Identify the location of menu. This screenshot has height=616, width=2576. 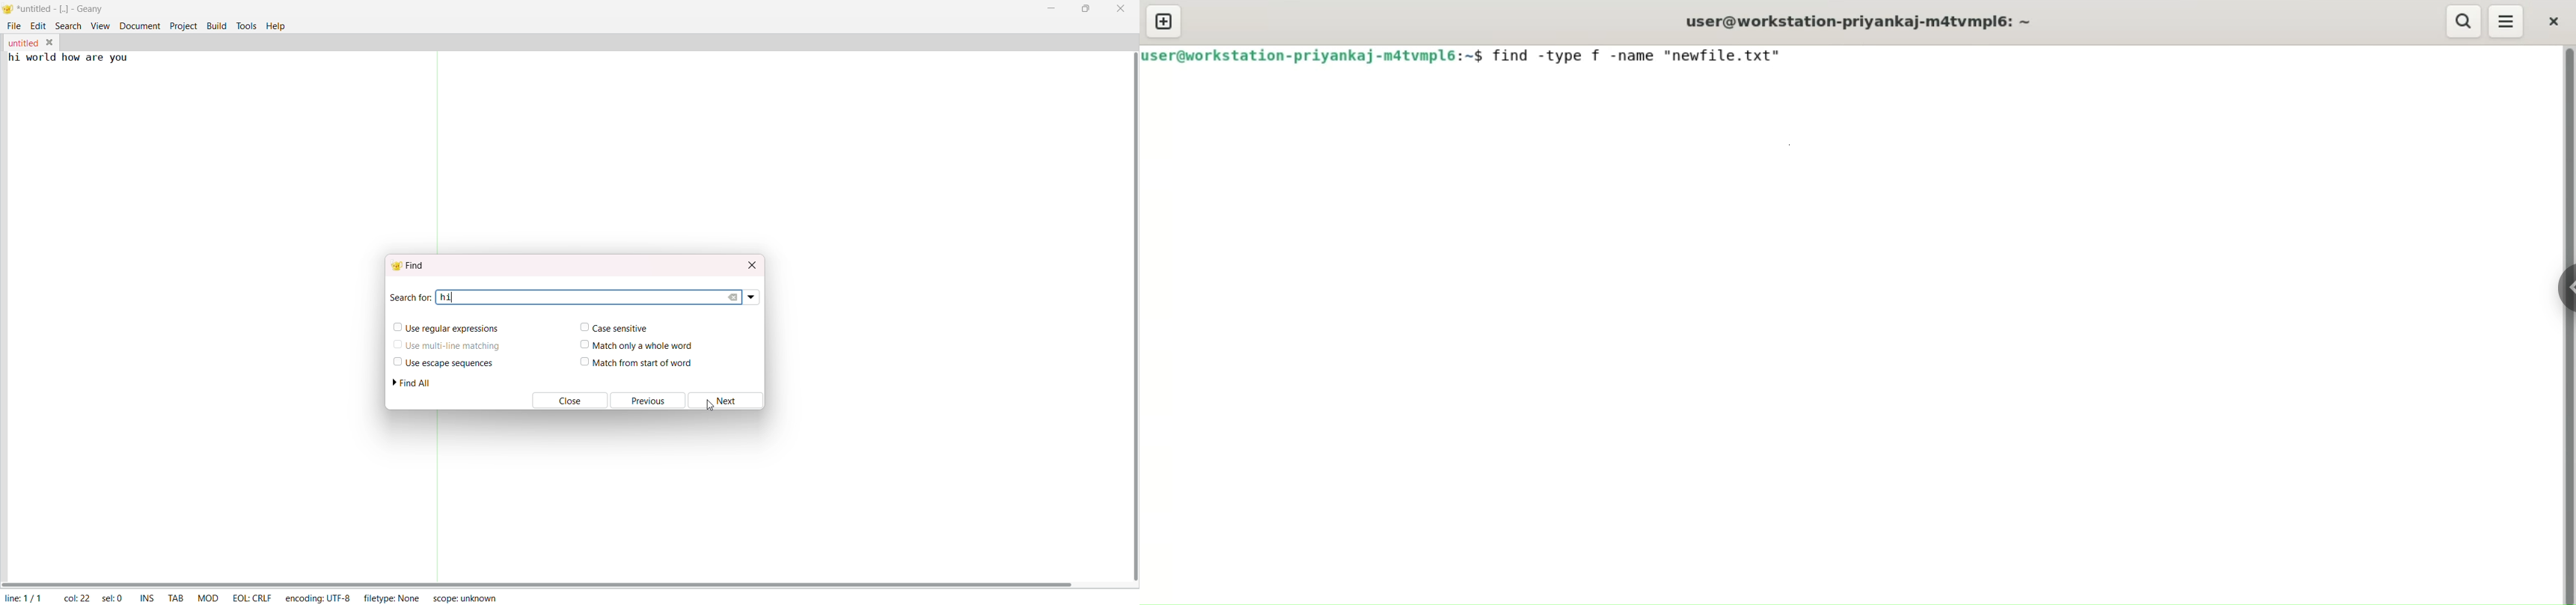
(2506, 21).